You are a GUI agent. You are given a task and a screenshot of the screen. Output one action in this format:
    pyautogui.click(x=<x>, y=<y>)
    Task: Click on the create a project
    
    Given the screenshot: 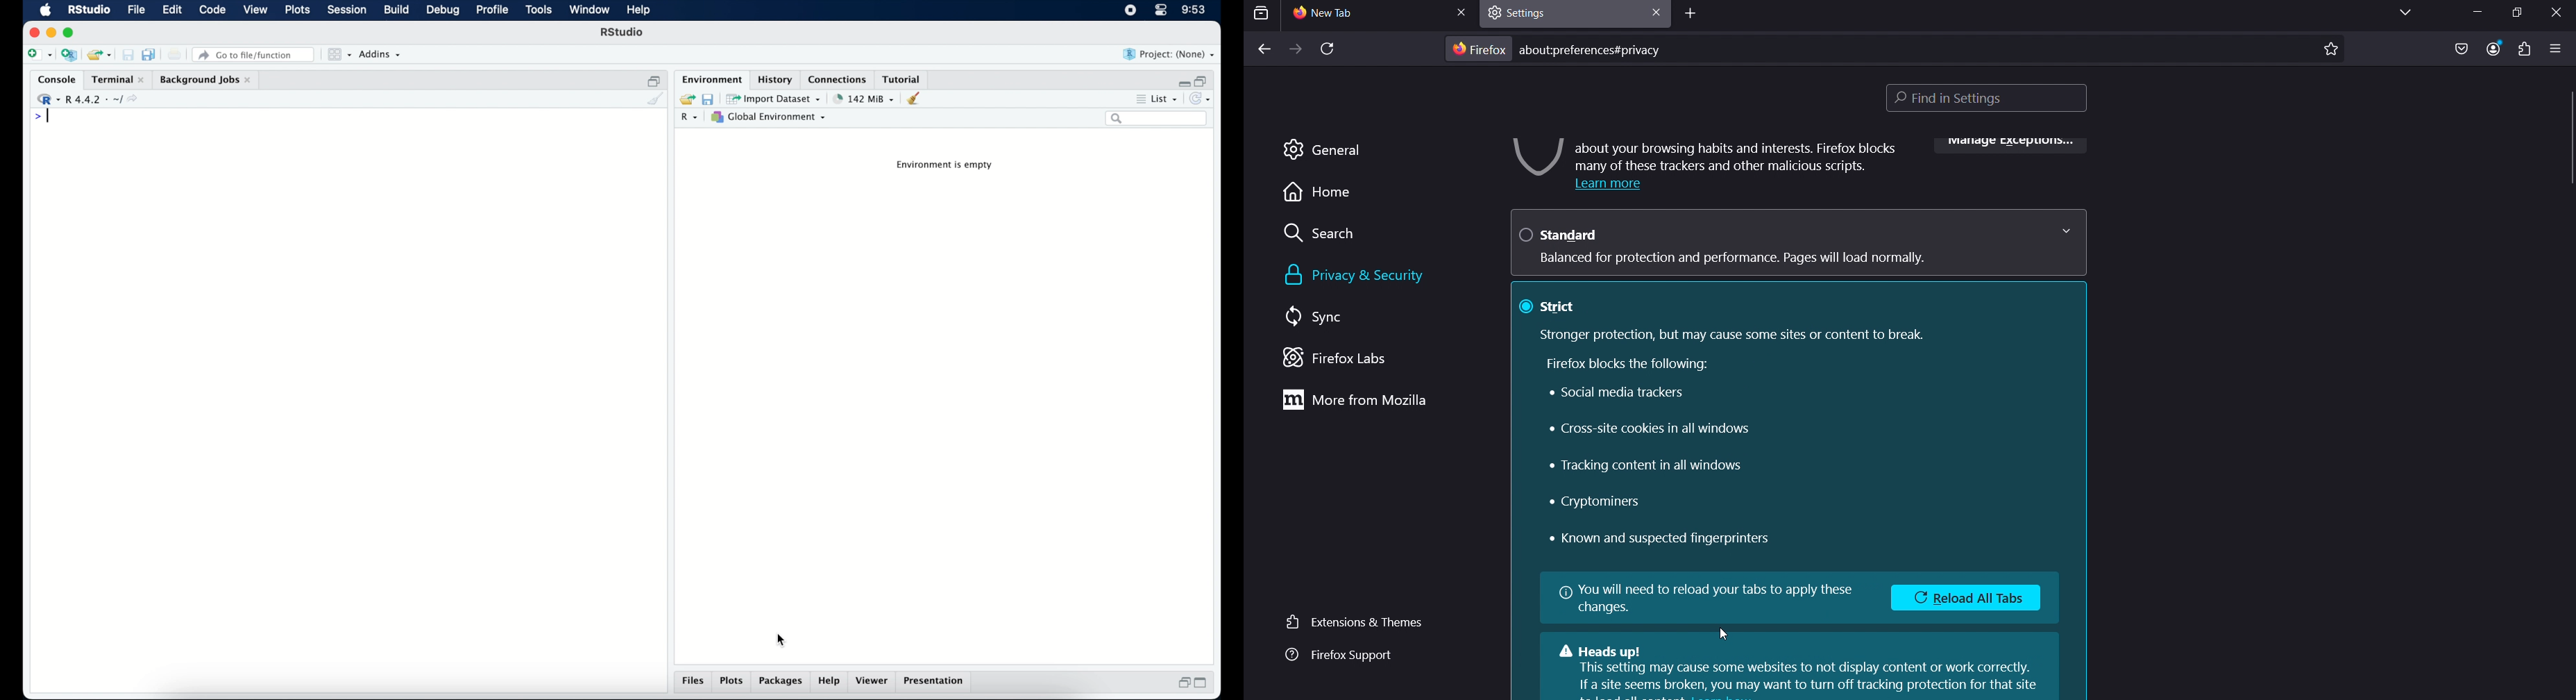 What is the action you would take?
    pyautogui.click(x=70, y=55)
    